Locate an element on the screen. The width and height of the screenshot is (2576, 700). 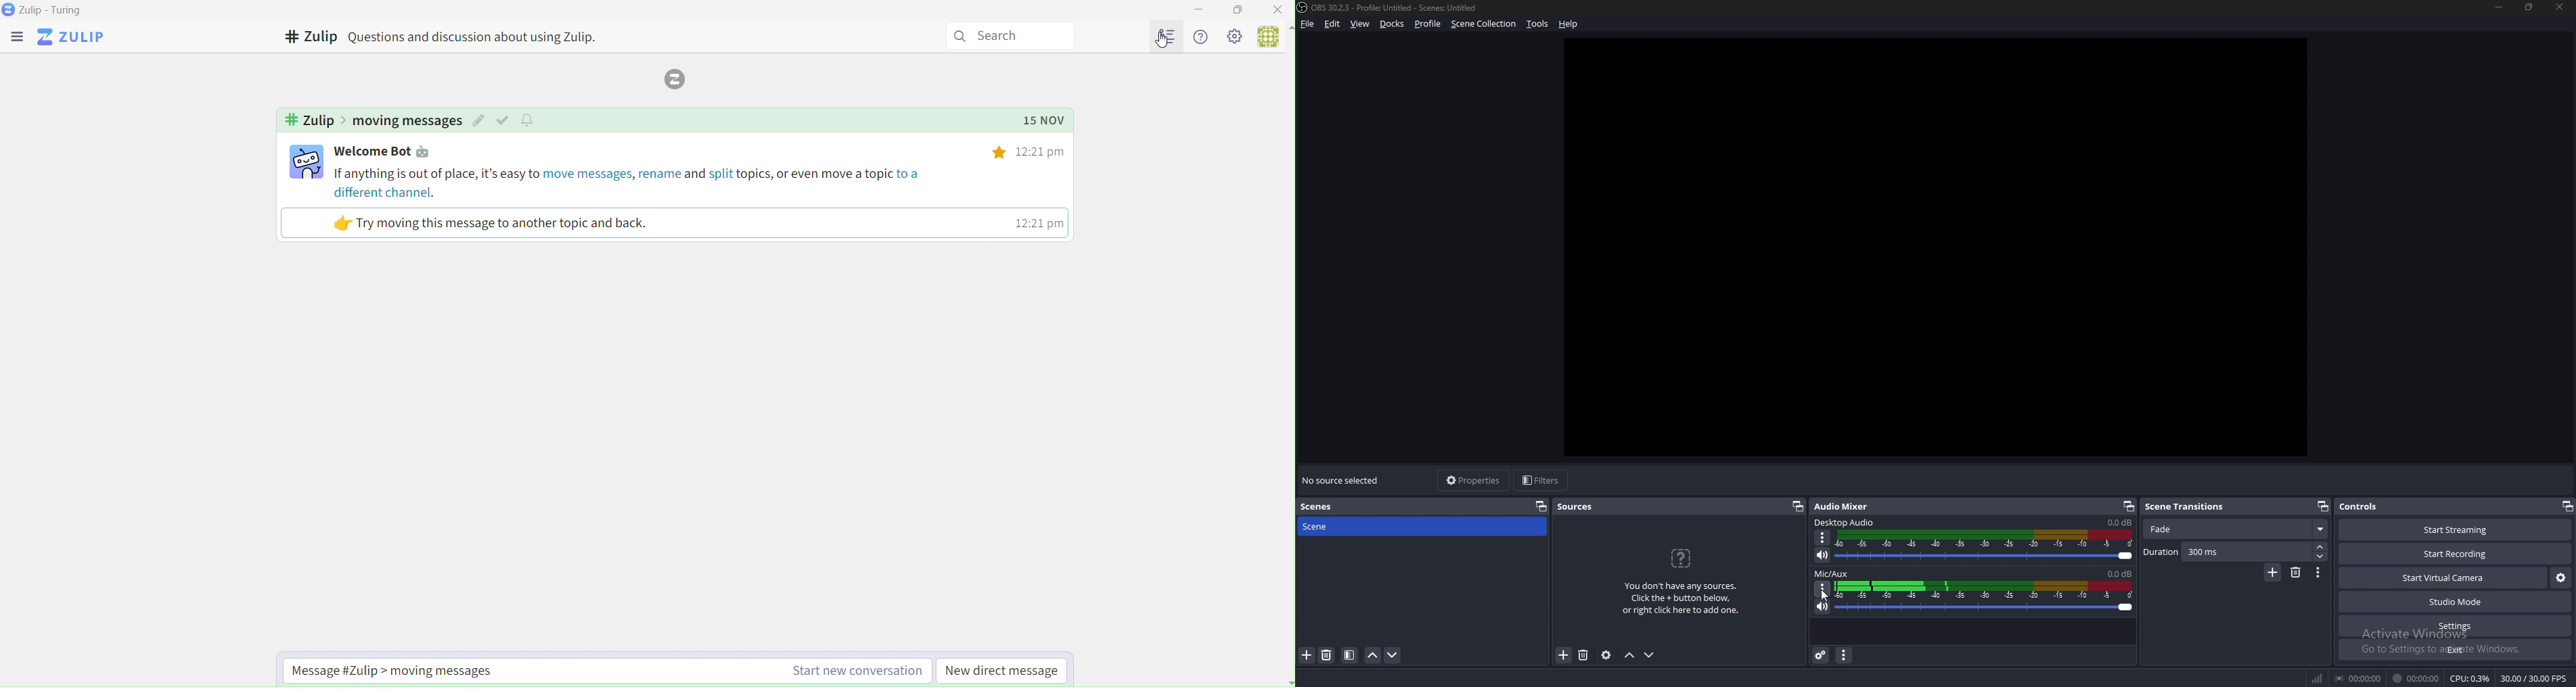
mic/aux is located at coordinates (1833, 574).